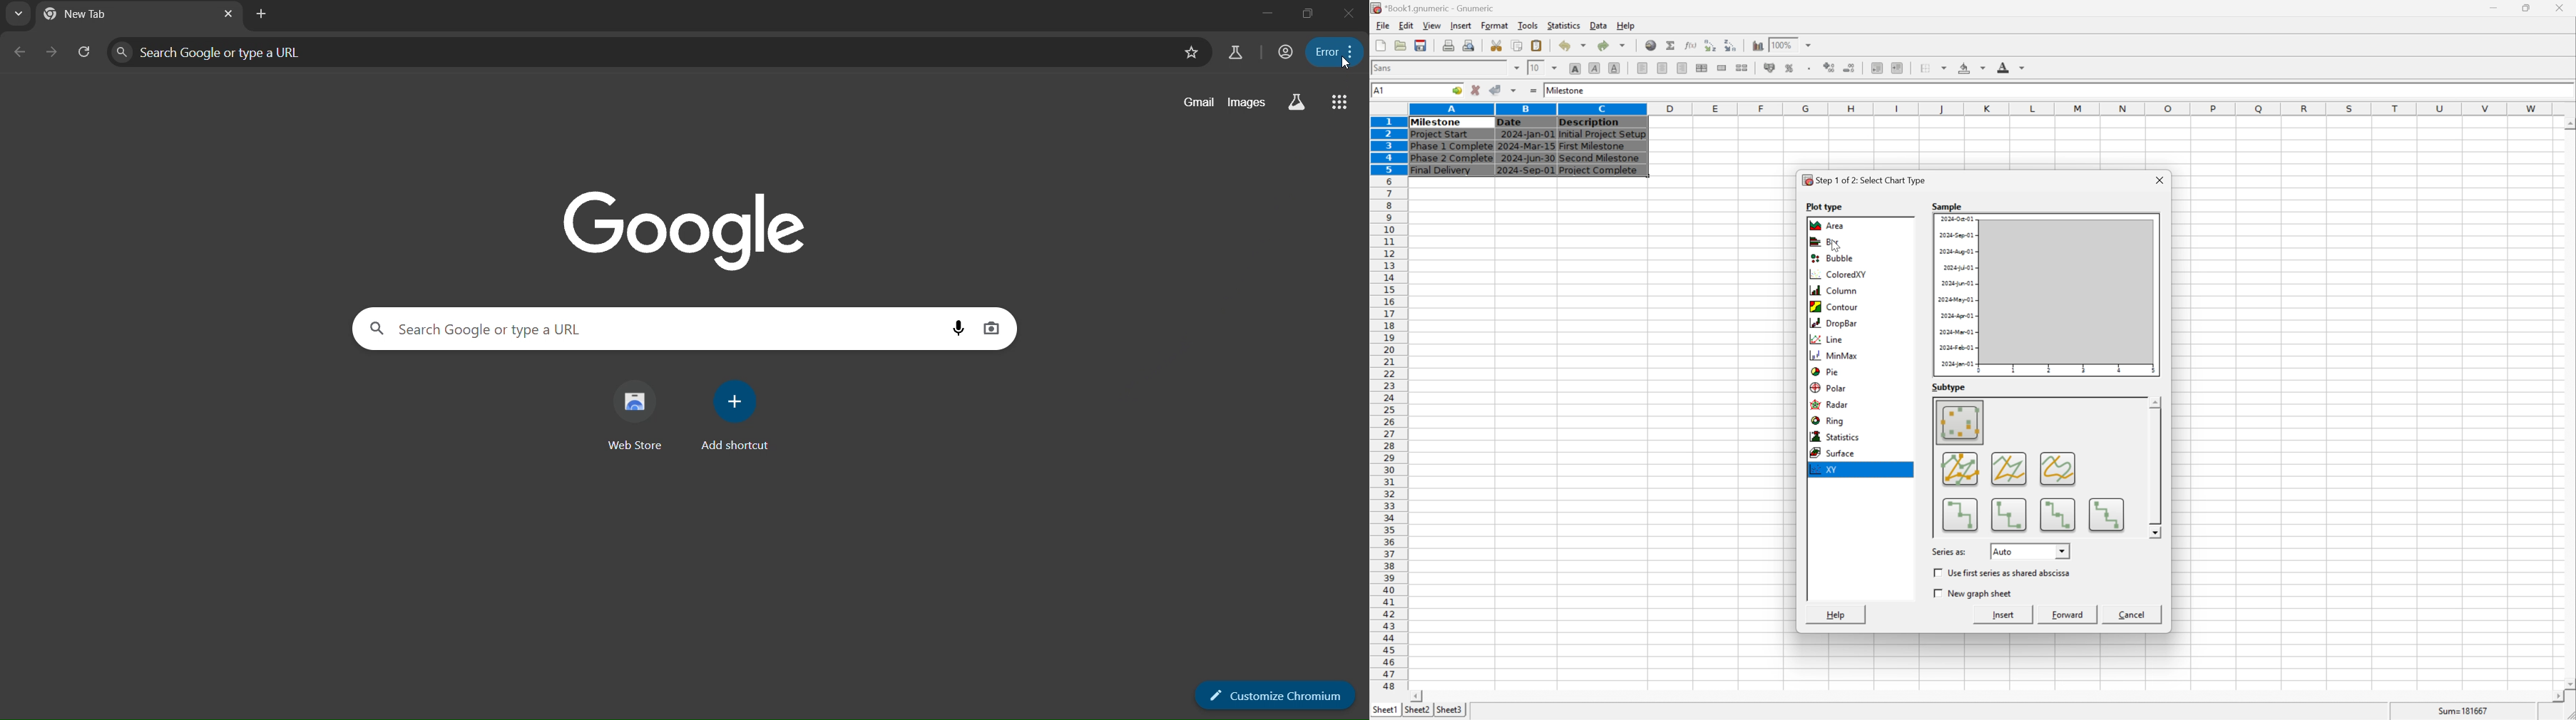 This screenshot has height=728, width=2576. Describe the element at coordinates (2031, 550) in the screenshot. I see `auto` at that location.